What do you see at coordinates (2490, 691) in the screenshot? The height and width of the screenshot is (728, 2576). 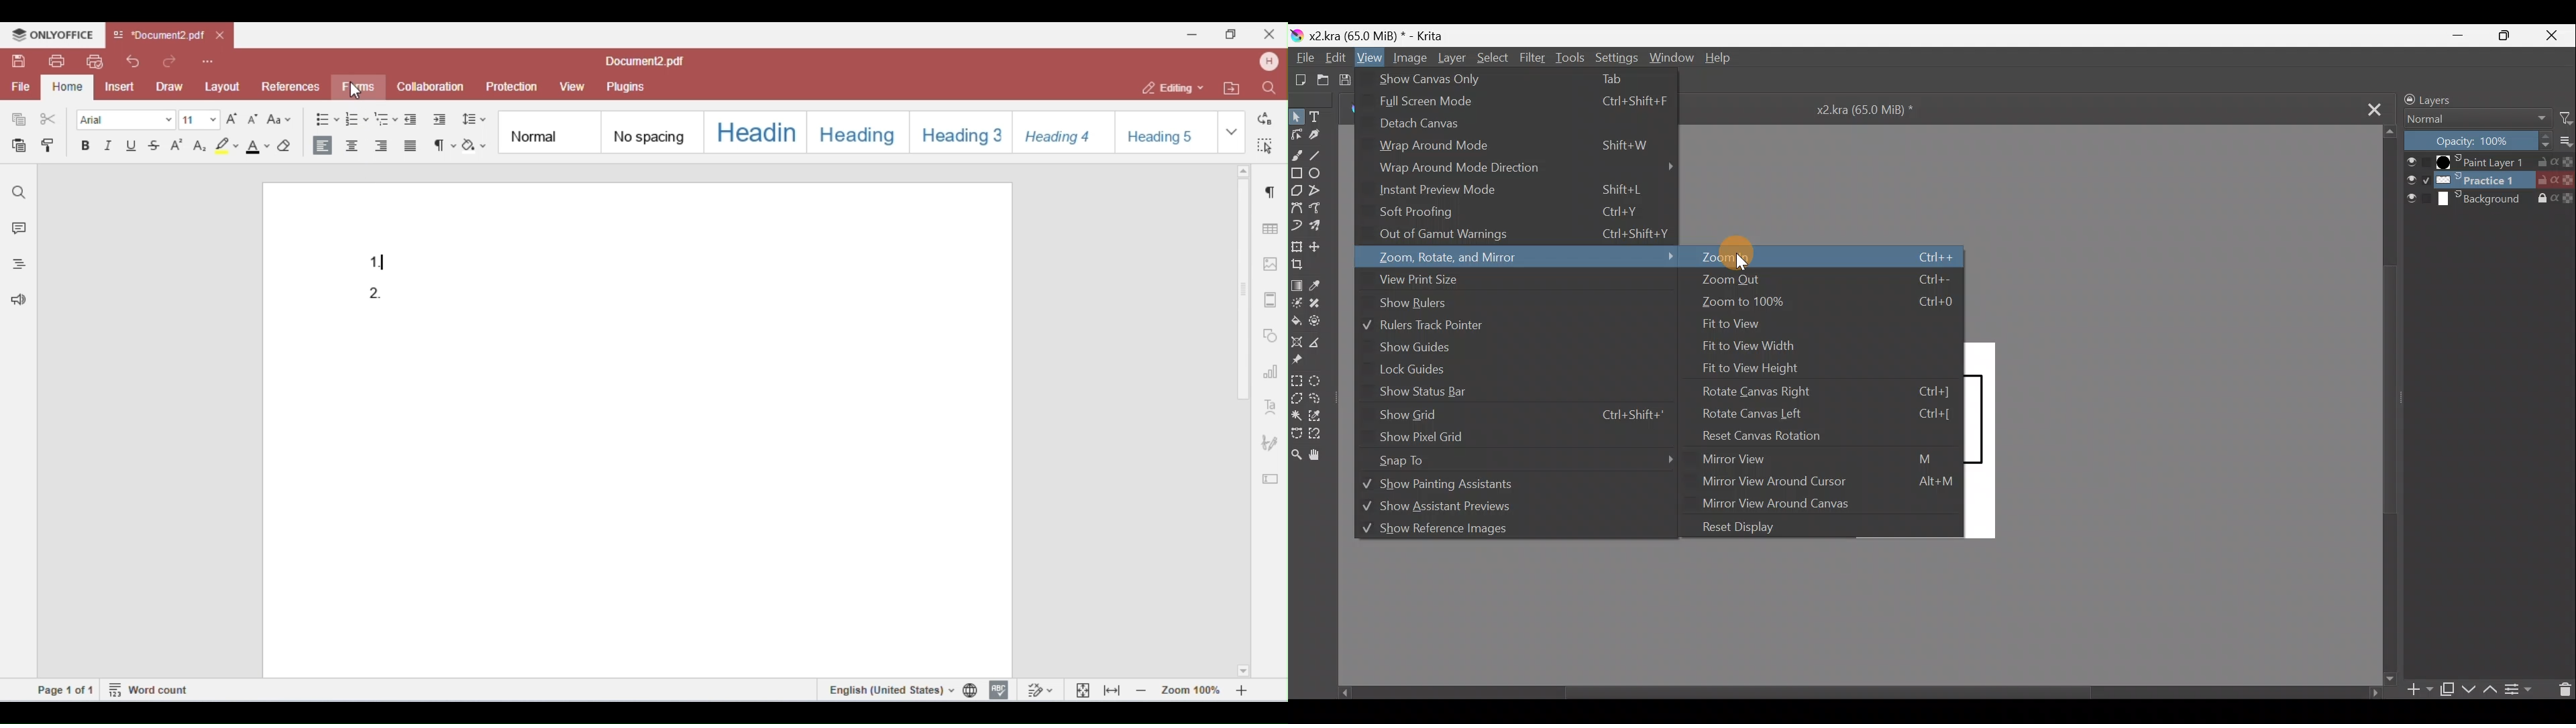 I see `Move layer/mask up` at bounding box center [2490, 691].